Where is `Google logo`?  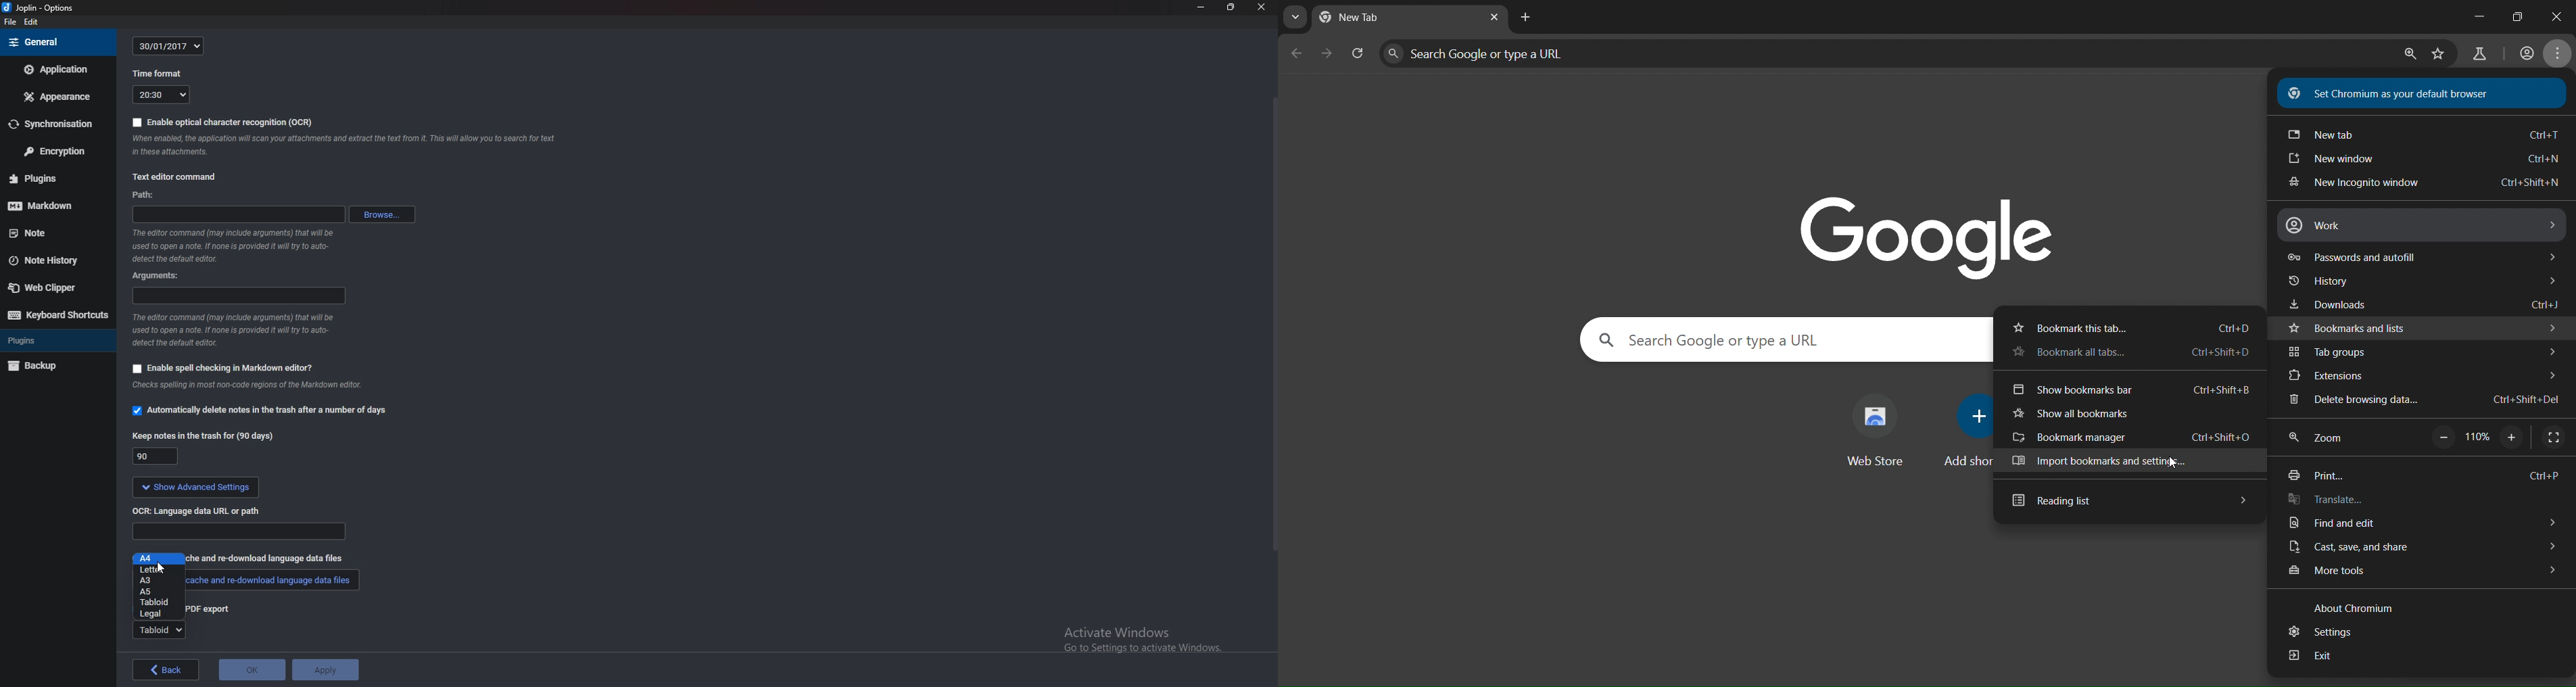 Google logo is located at coordinates (1928, 237).